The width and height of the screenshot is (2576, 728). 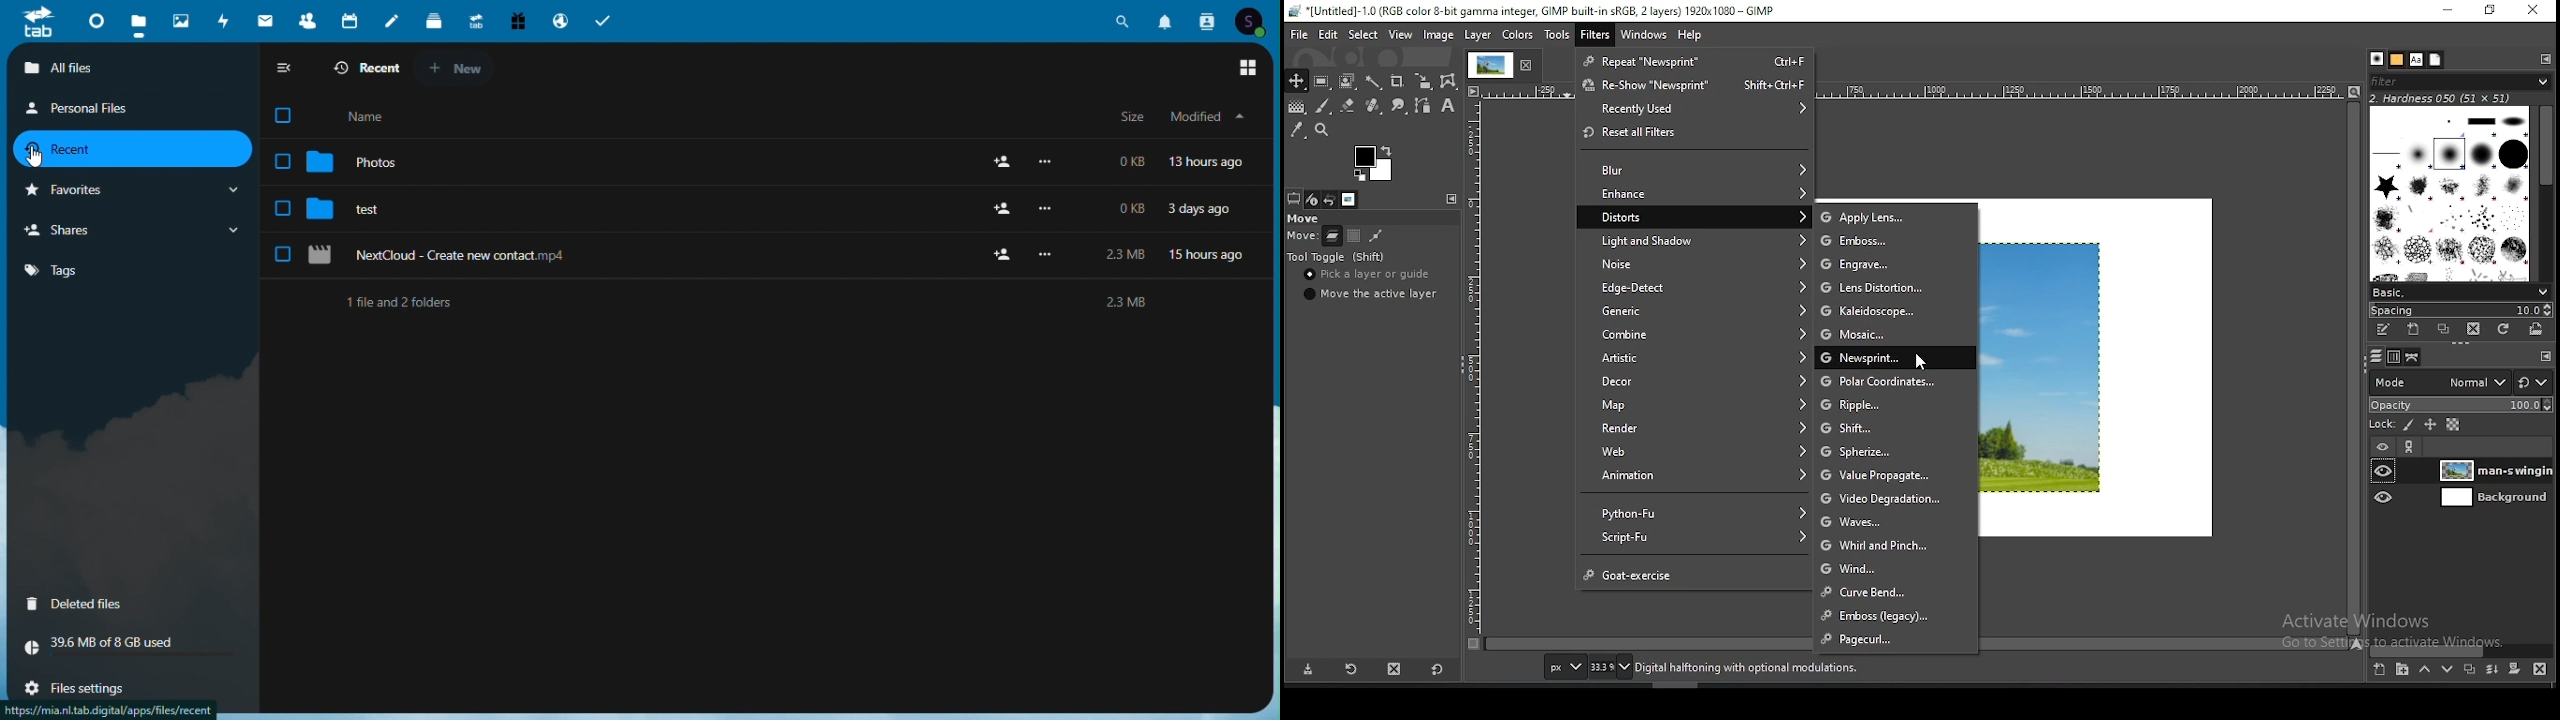 I want to click on wind, so click(x=1896, y=568).